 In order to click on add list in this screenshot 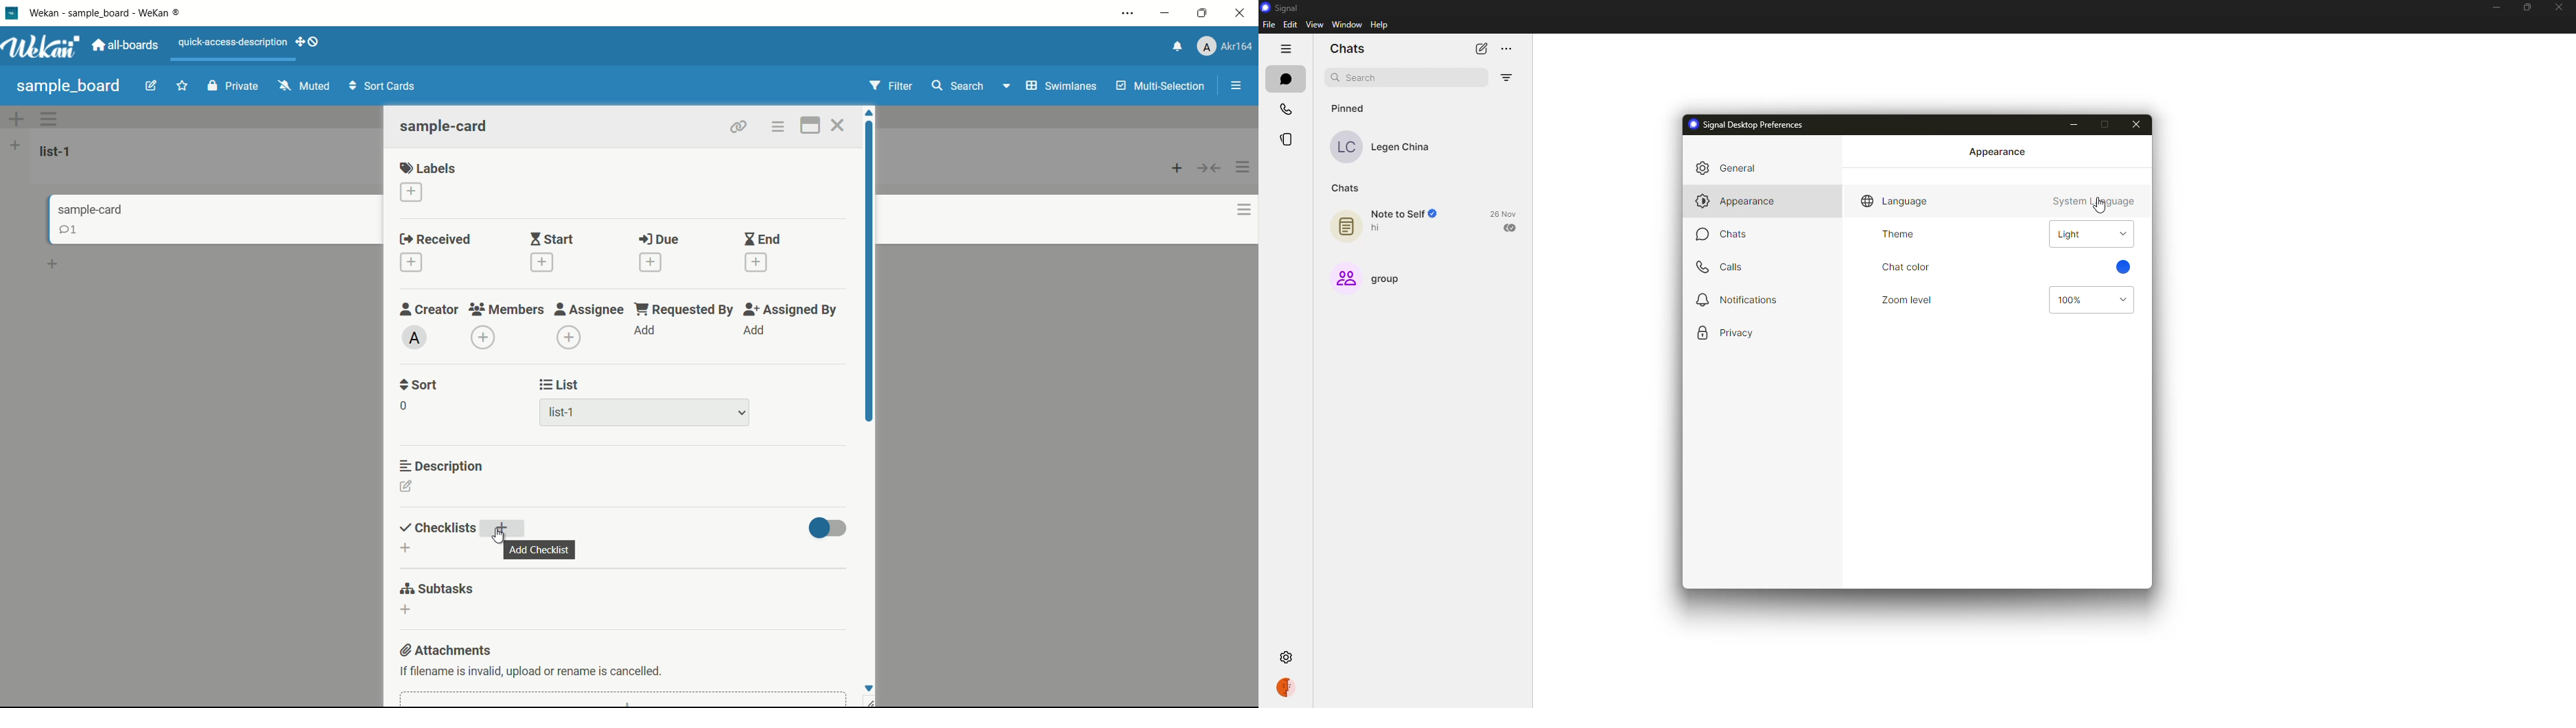, I will do `click(16, 147)`.